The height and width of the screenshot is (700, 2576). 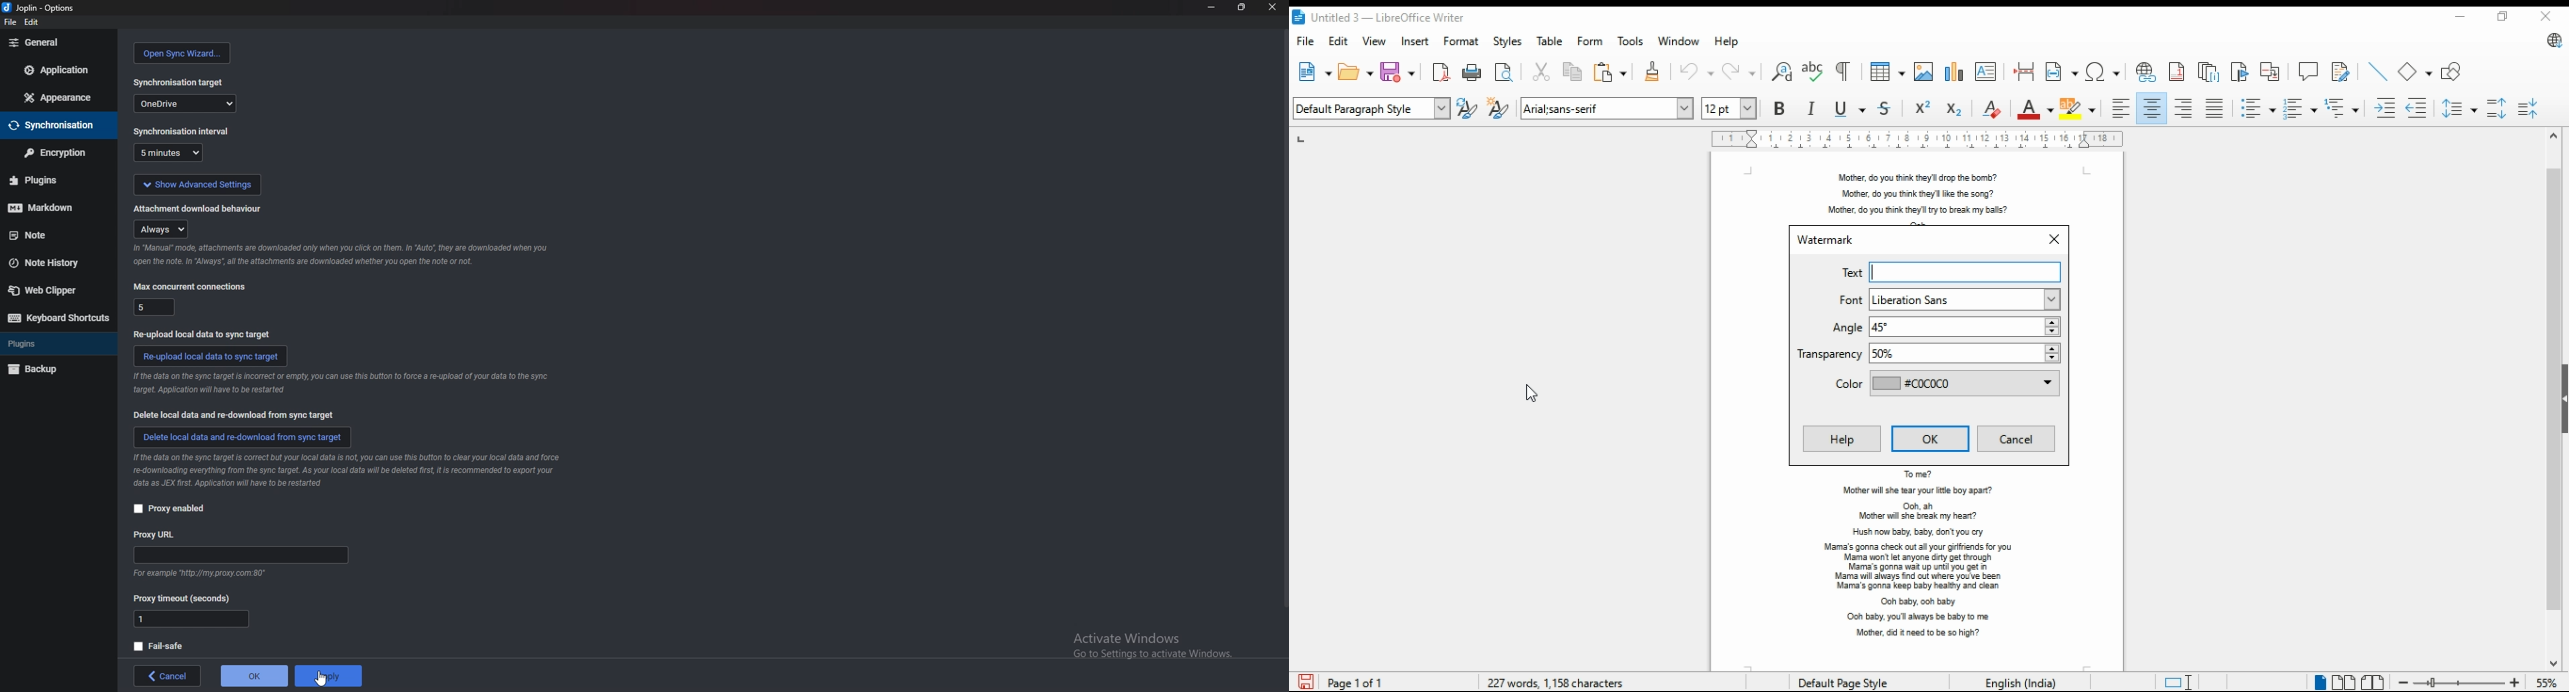 I want to click on proxy timeout, so click(x=183, y=599).